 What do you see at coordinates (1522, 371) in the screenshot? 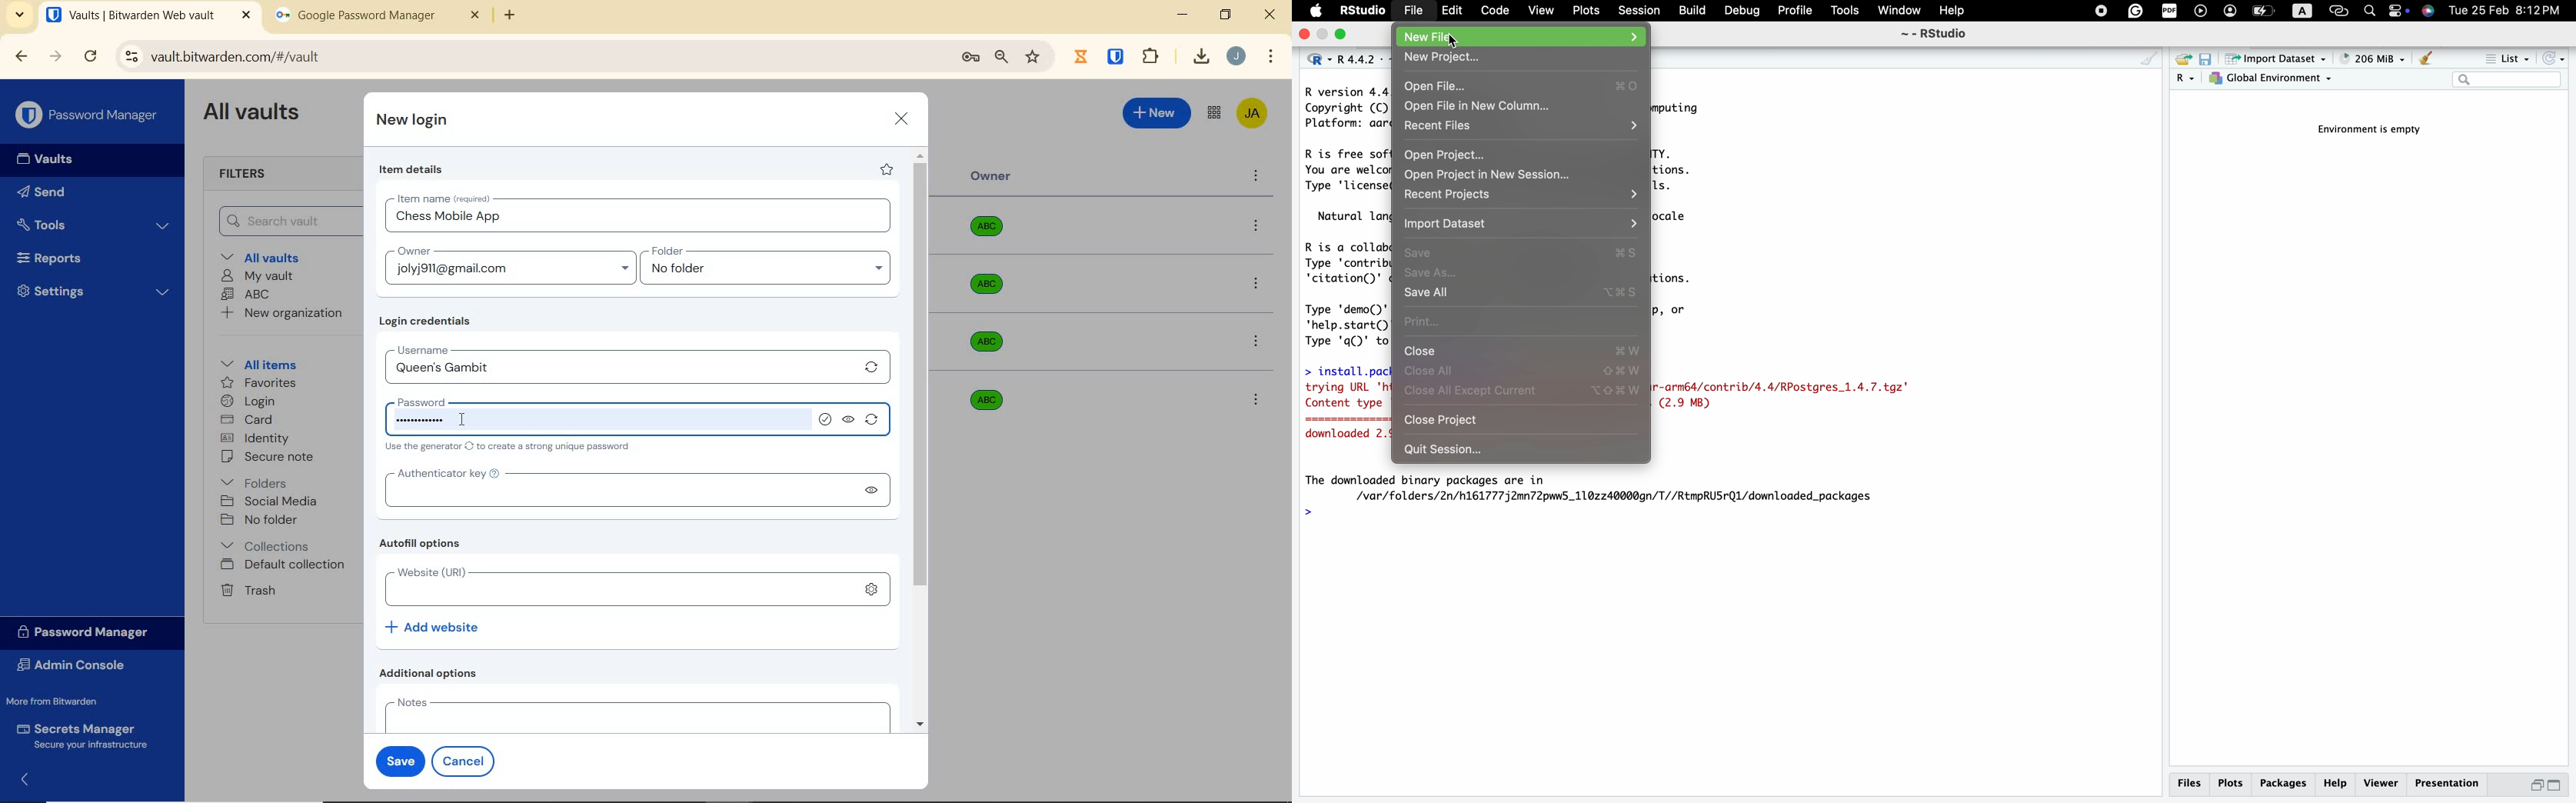
I see `close all` at bounding box center [1522, 371].